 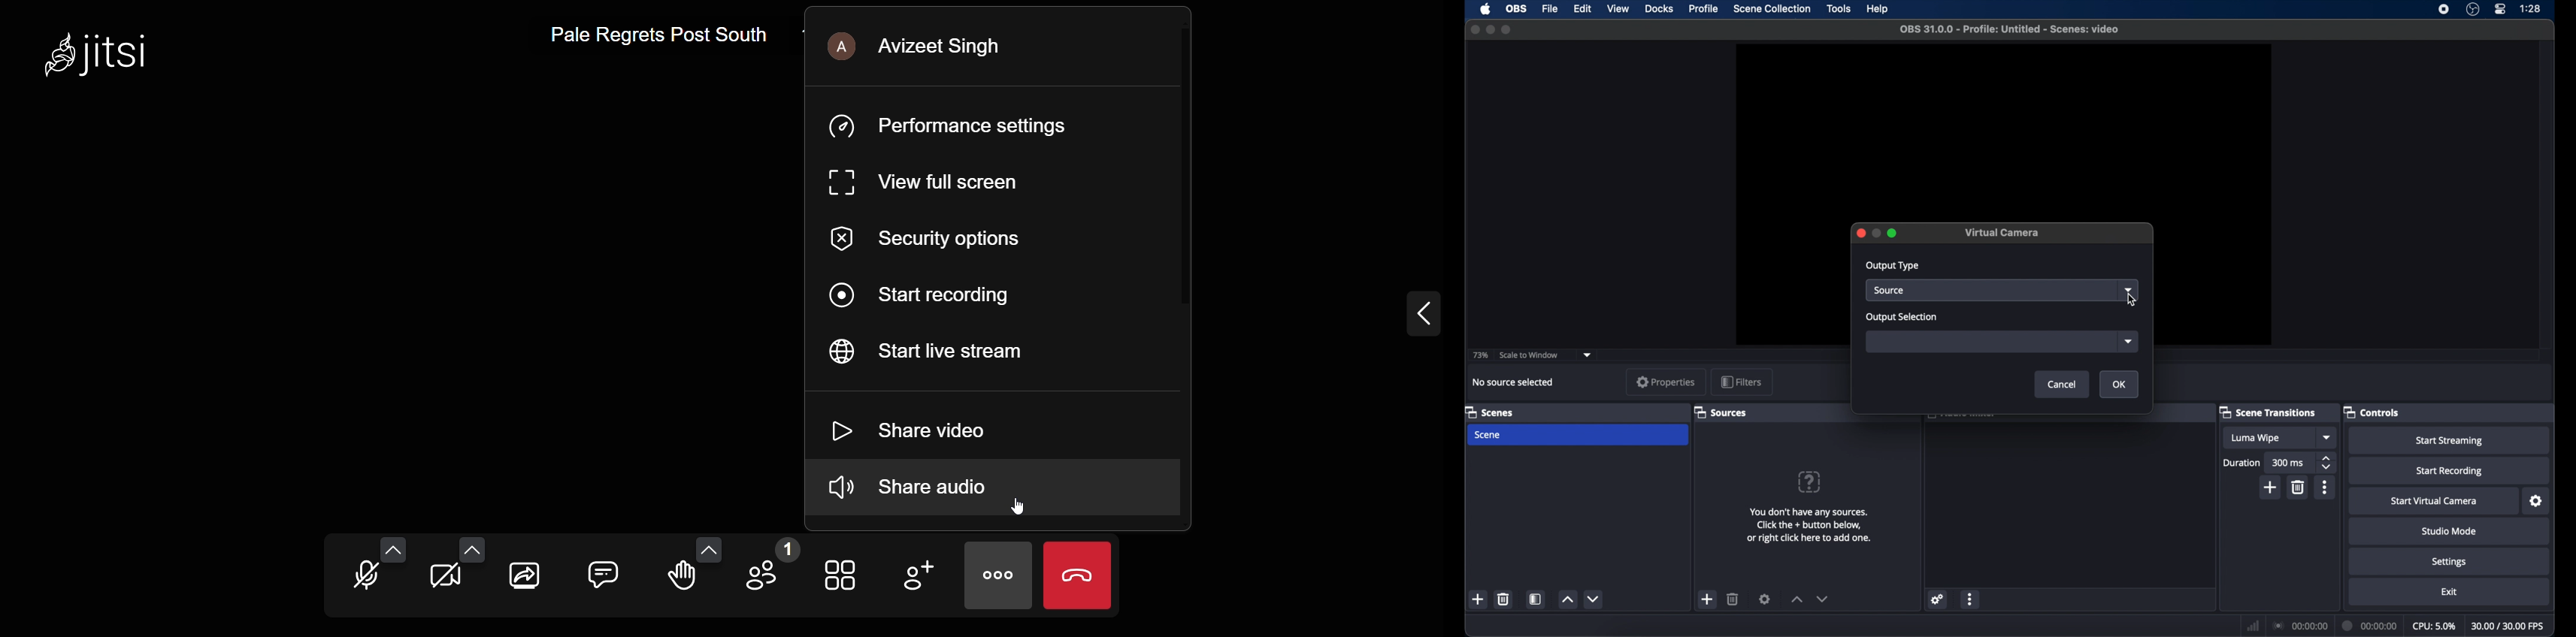 I want to click on add participants, so click(x=916, y=574).